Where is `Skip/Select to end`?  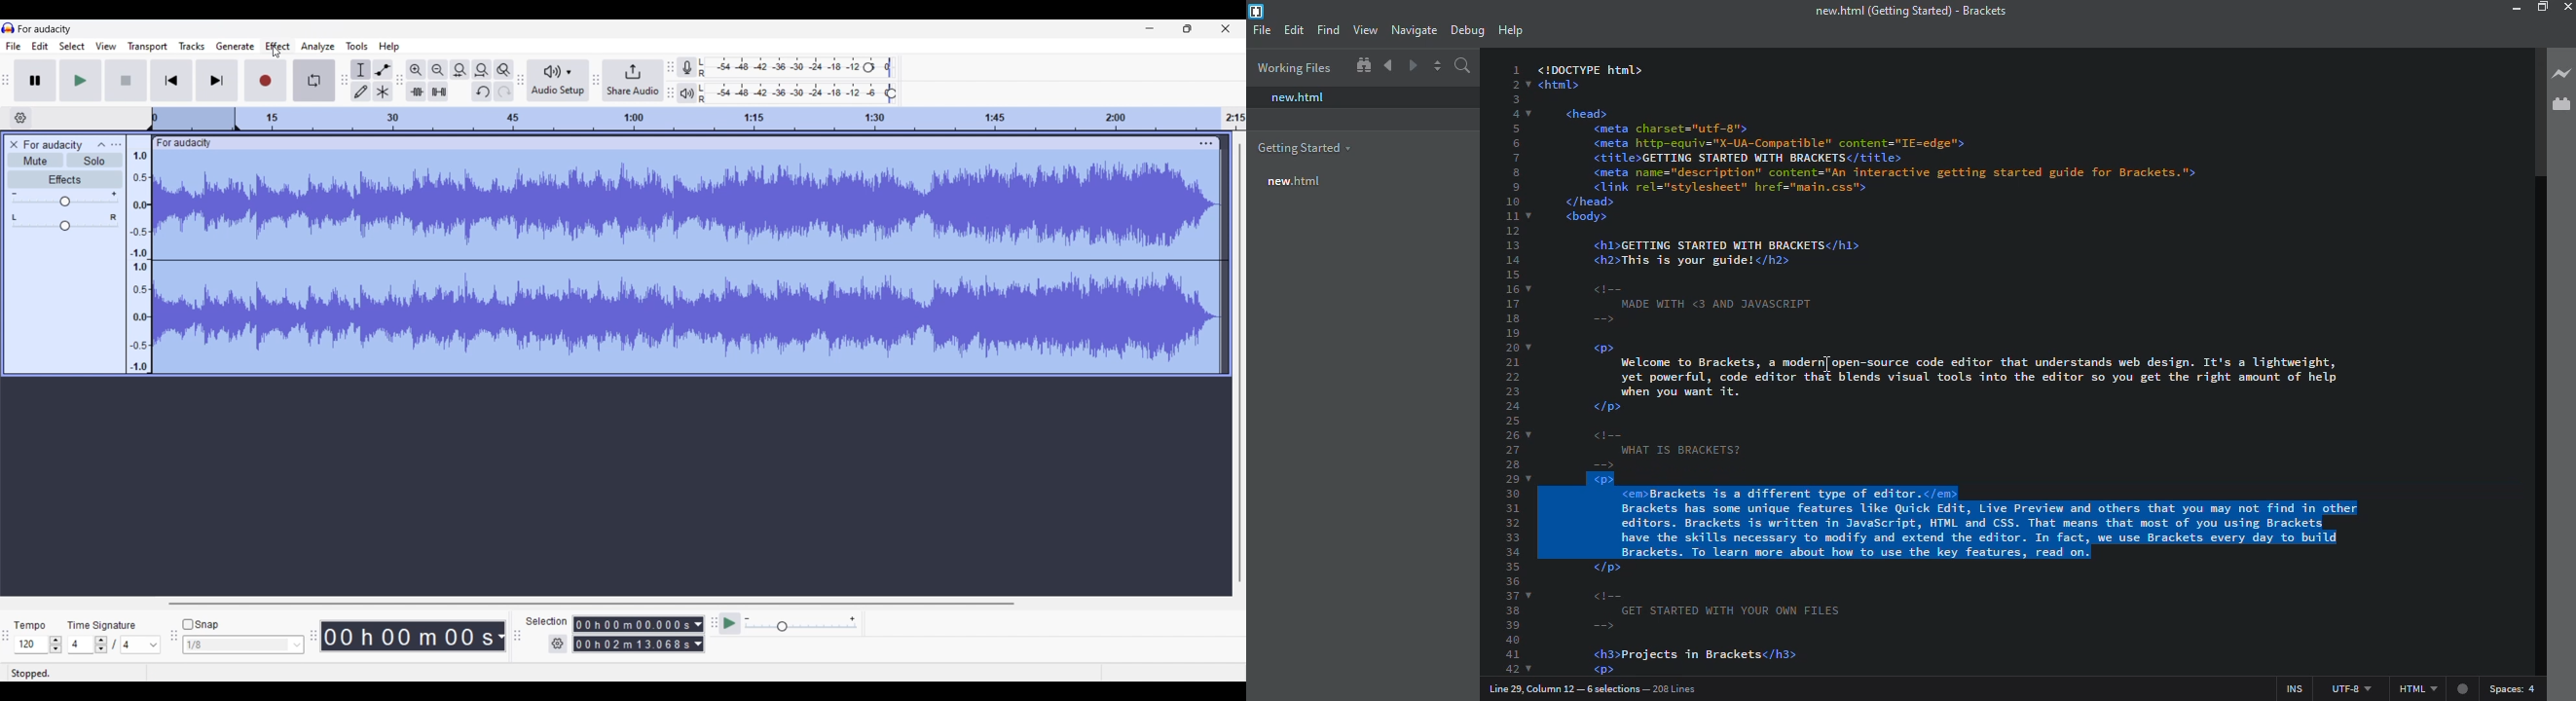 Skip/Select to end is located at coordinates (217, 80).